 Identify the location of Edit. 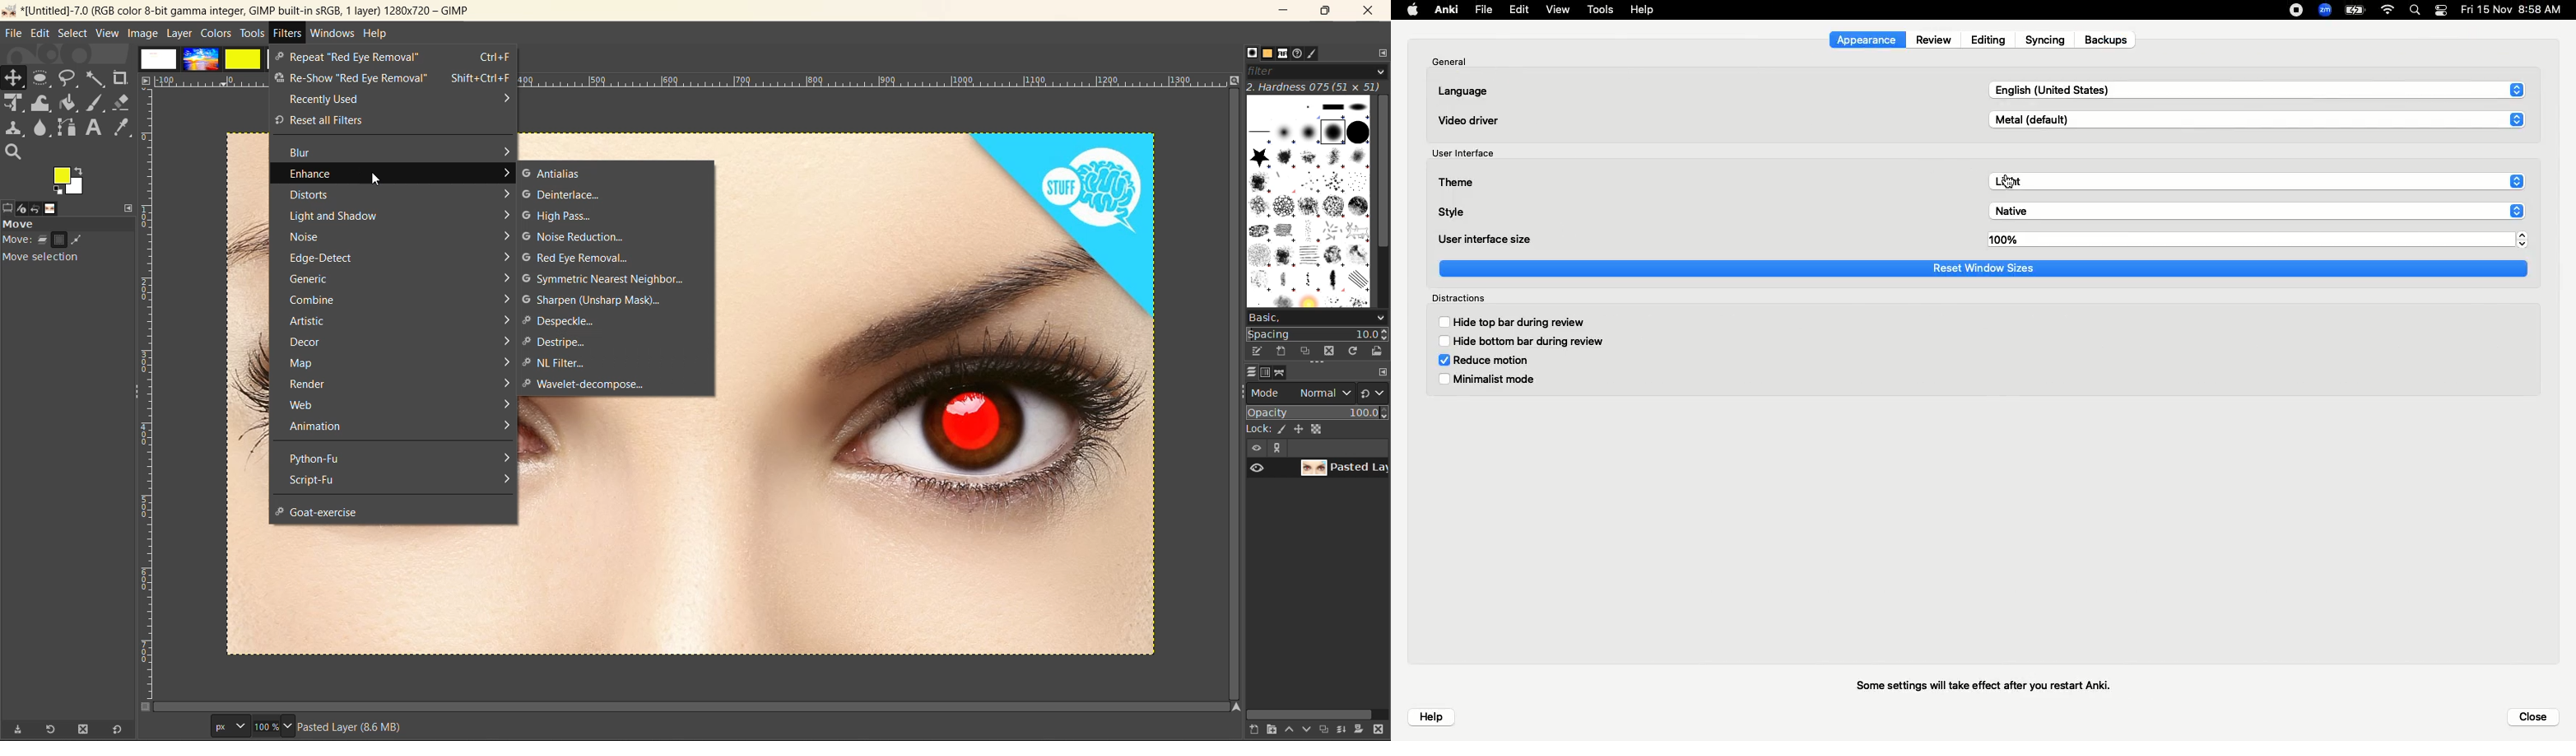
(1519, 9).